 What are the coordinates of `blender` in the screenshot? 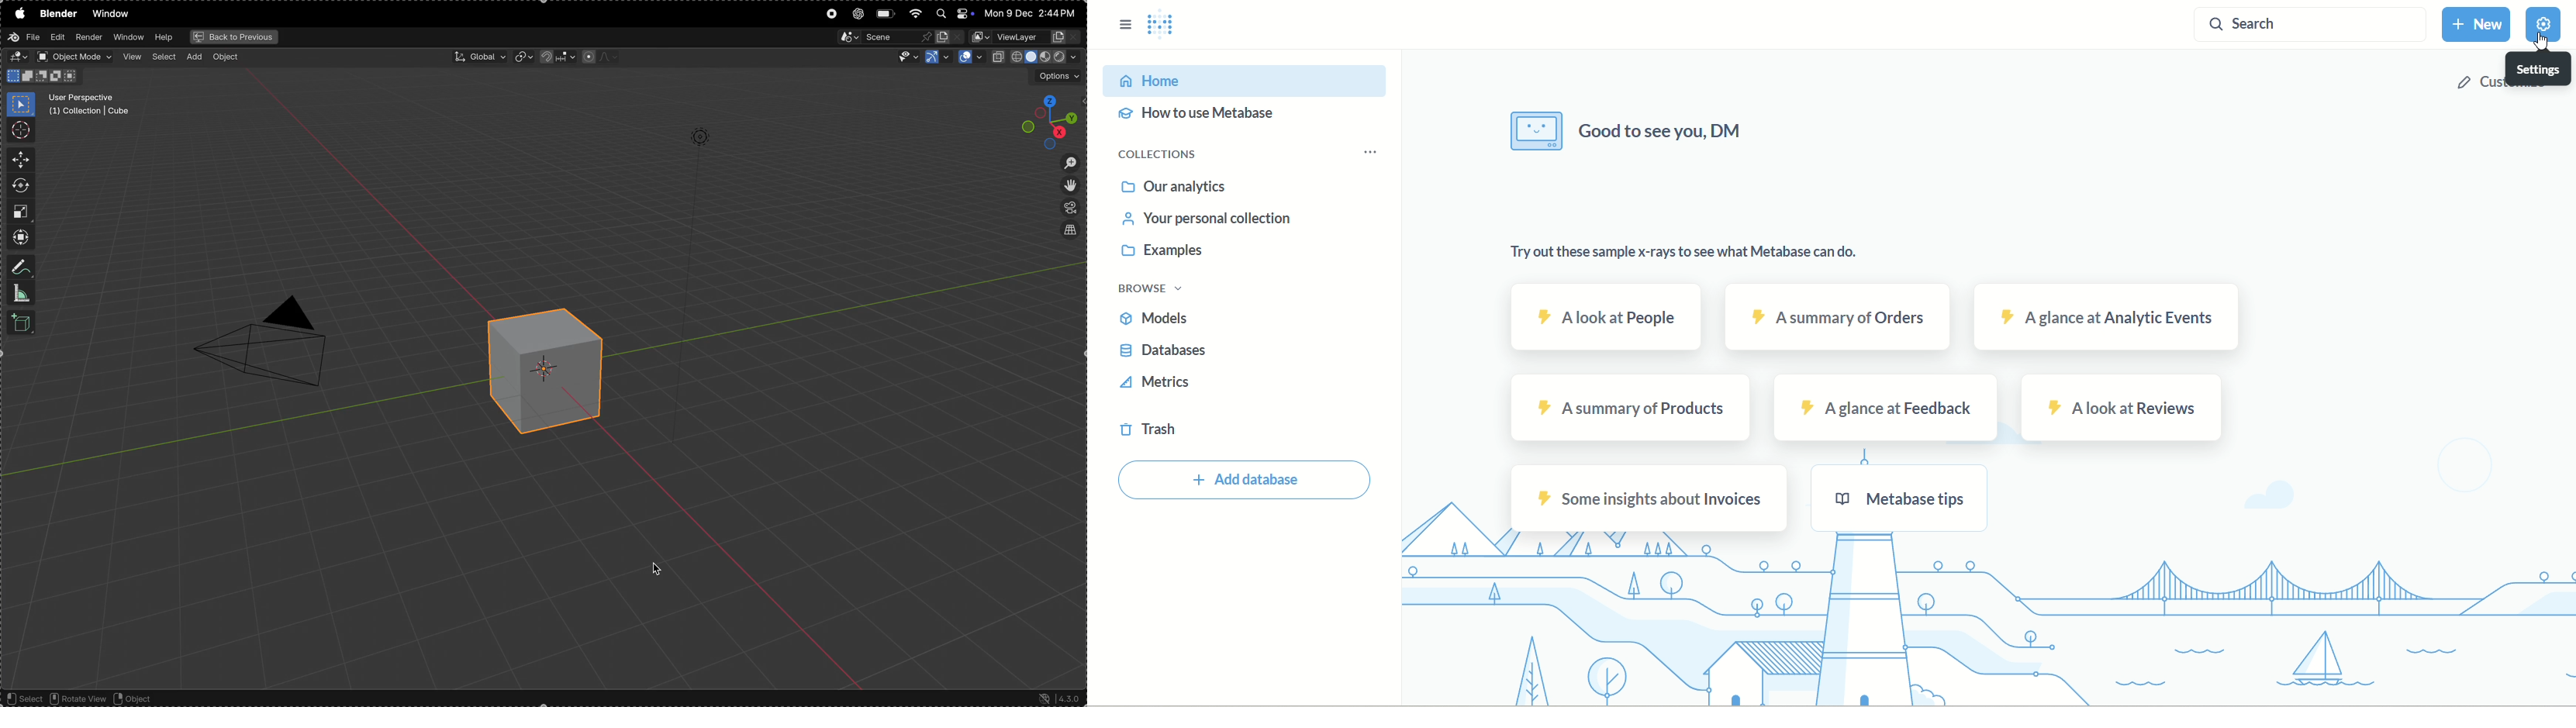 It's located at (57, 16).